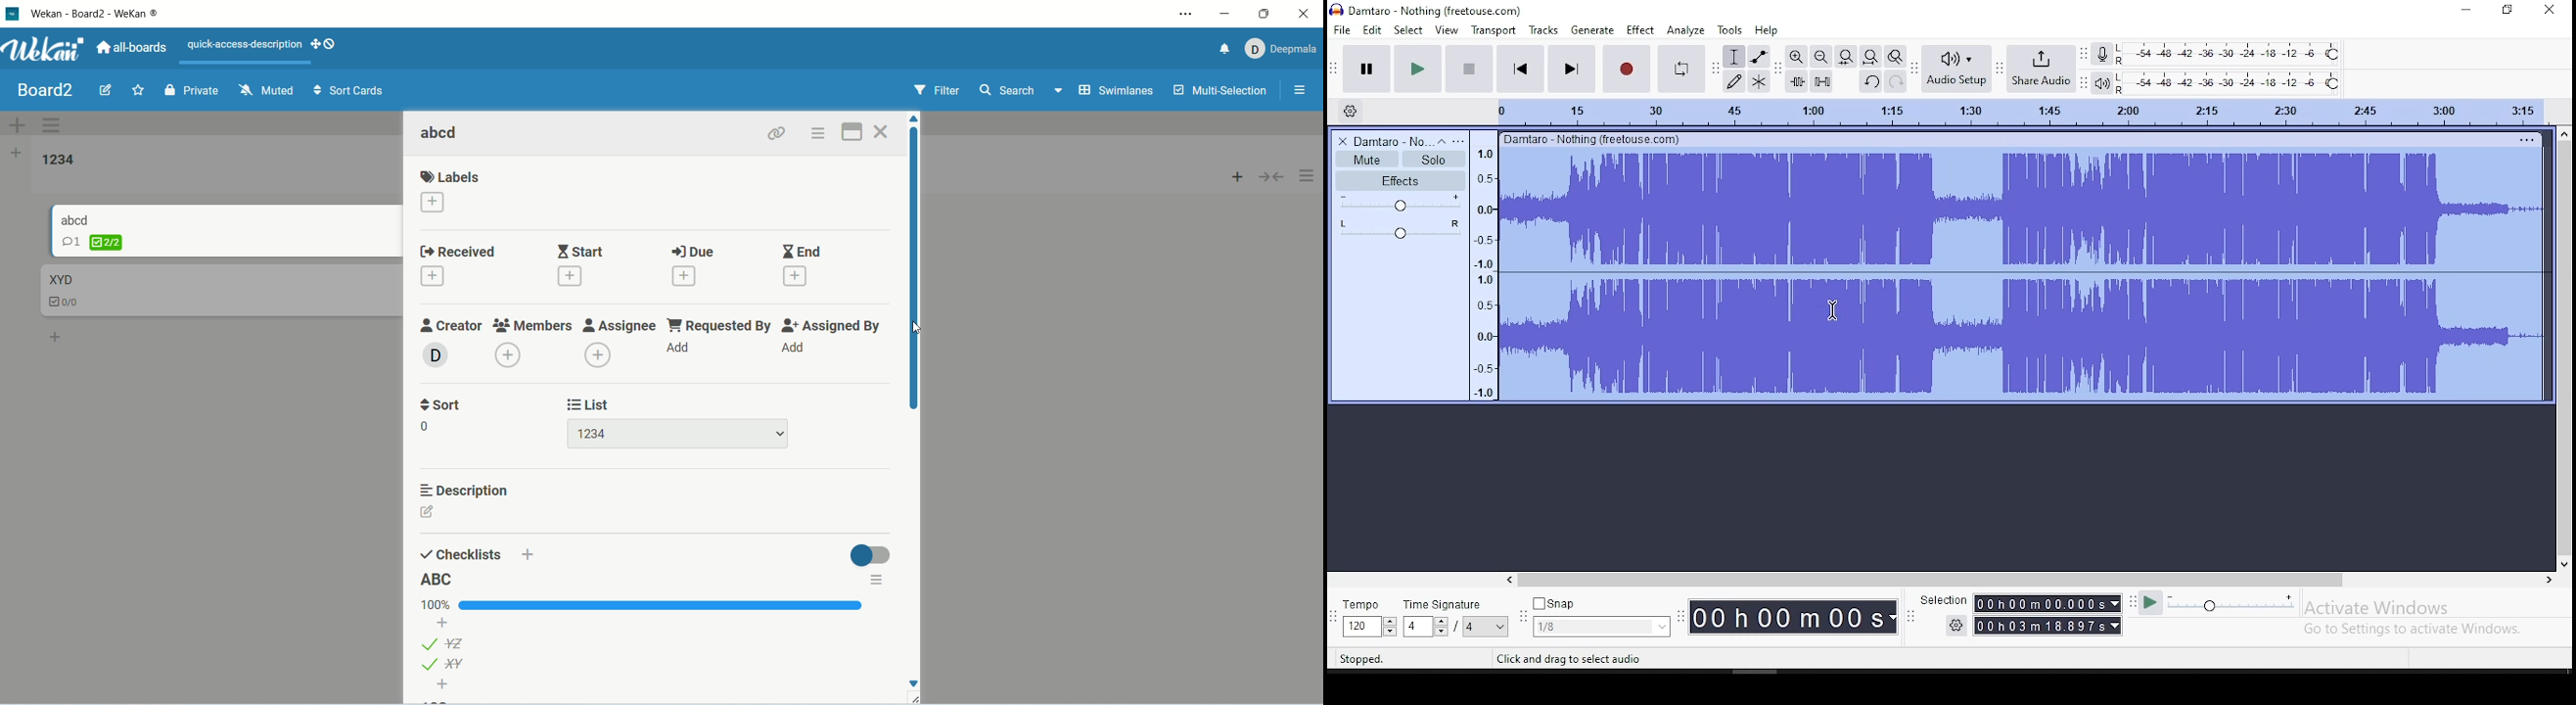  I want to click on pause, so click(1366, 67).